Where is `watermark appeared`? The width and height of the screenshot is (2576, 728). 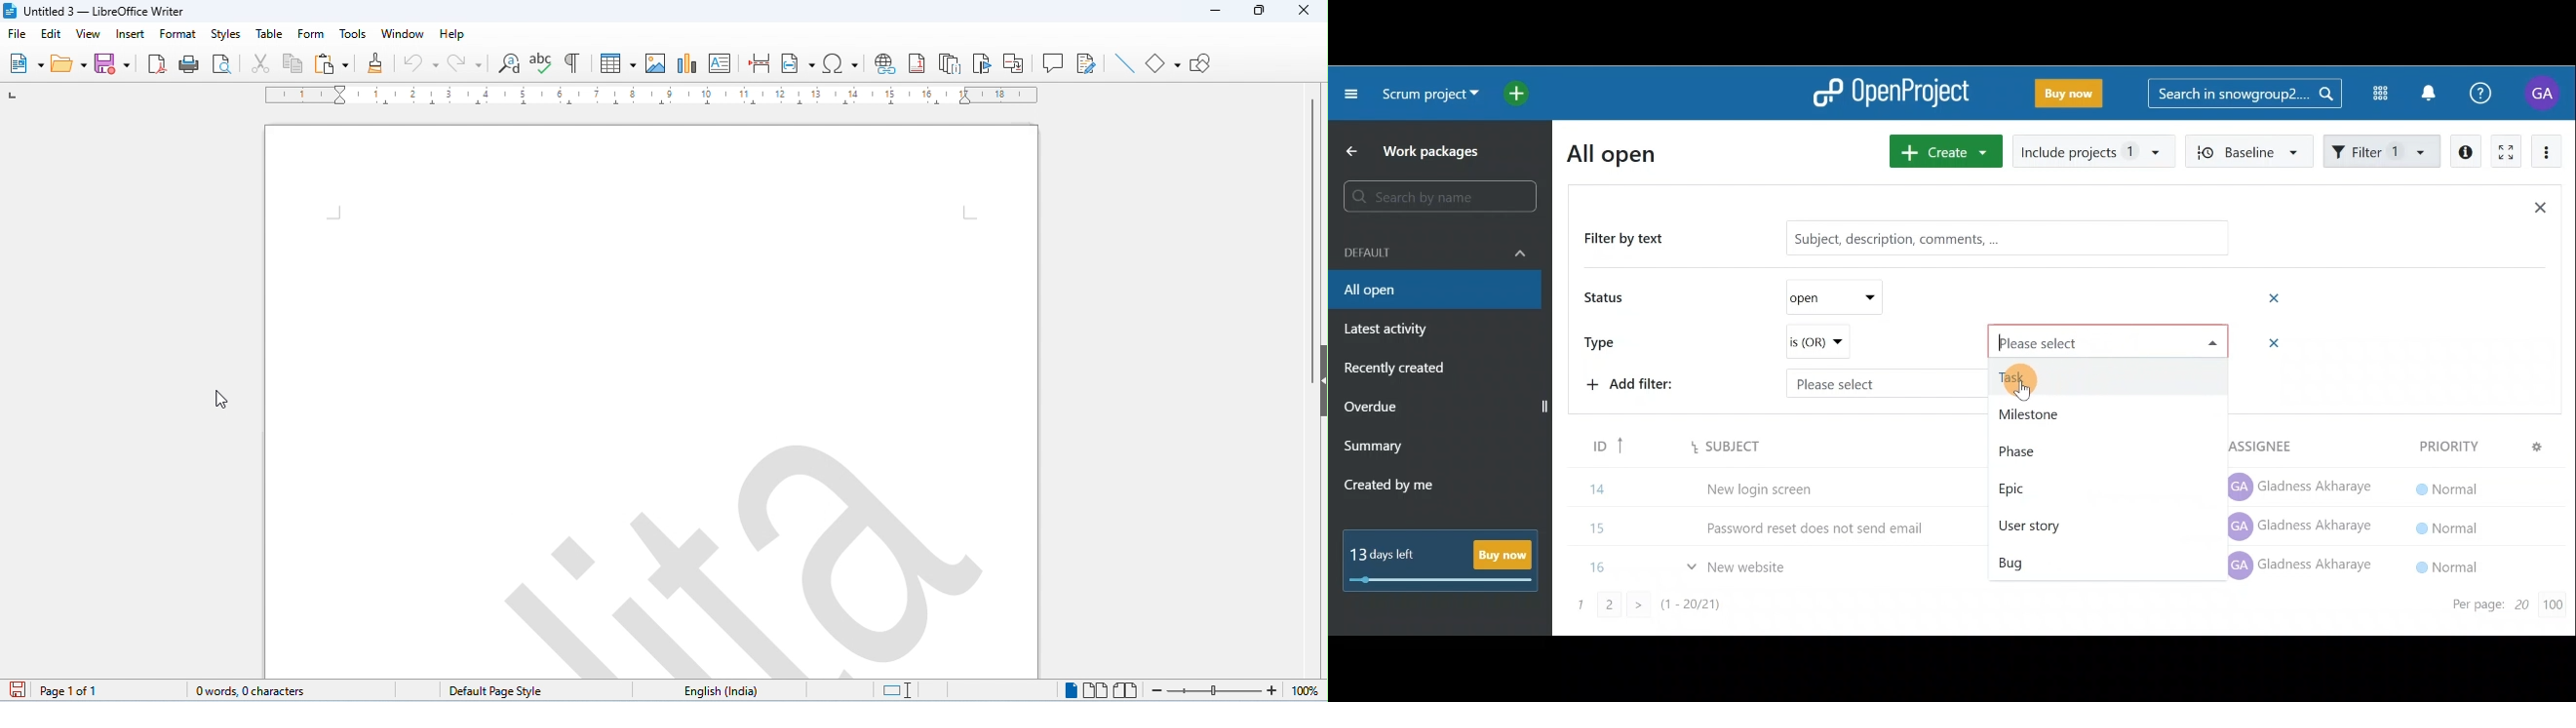
watermark appeared is located at coordinates (700, 561).